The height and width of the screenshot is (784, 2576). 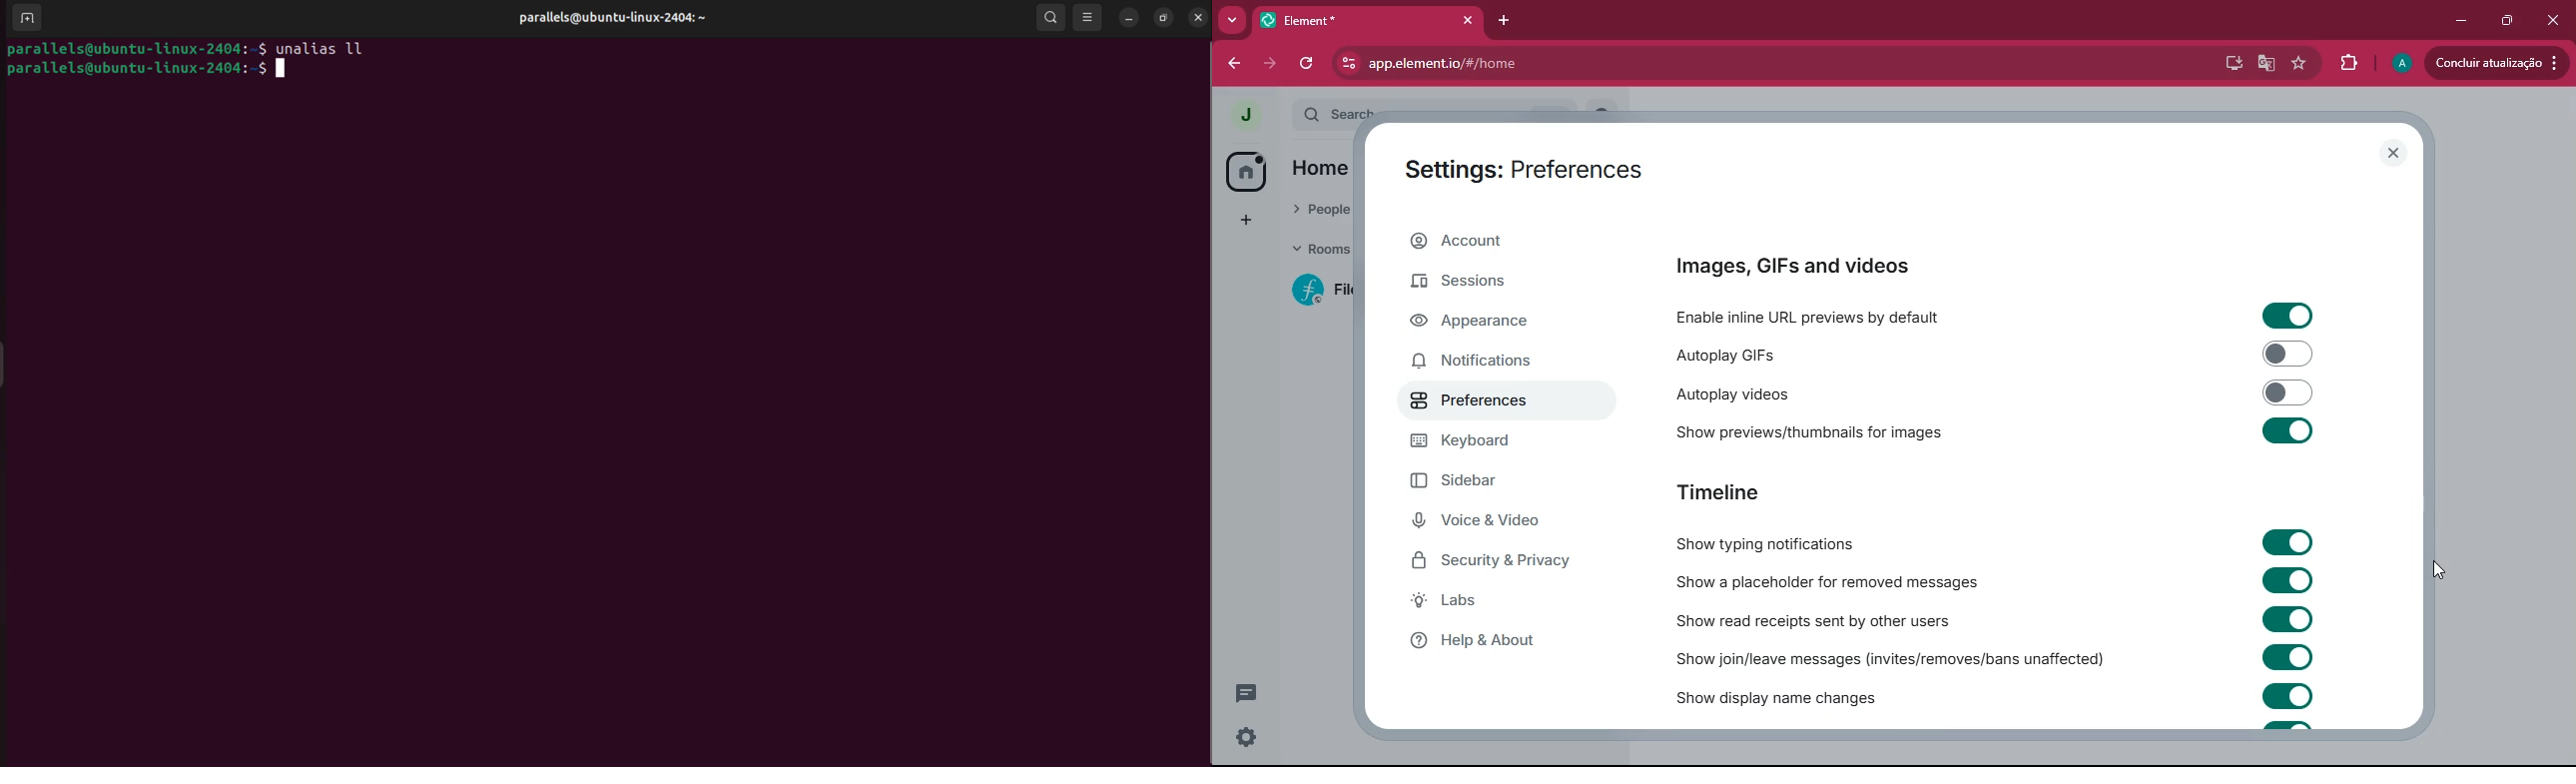 What do you see at coordinates (1792, 267) in the screenshot?
I see `images, GIFs and videos` at bounding box center [1792, 267].